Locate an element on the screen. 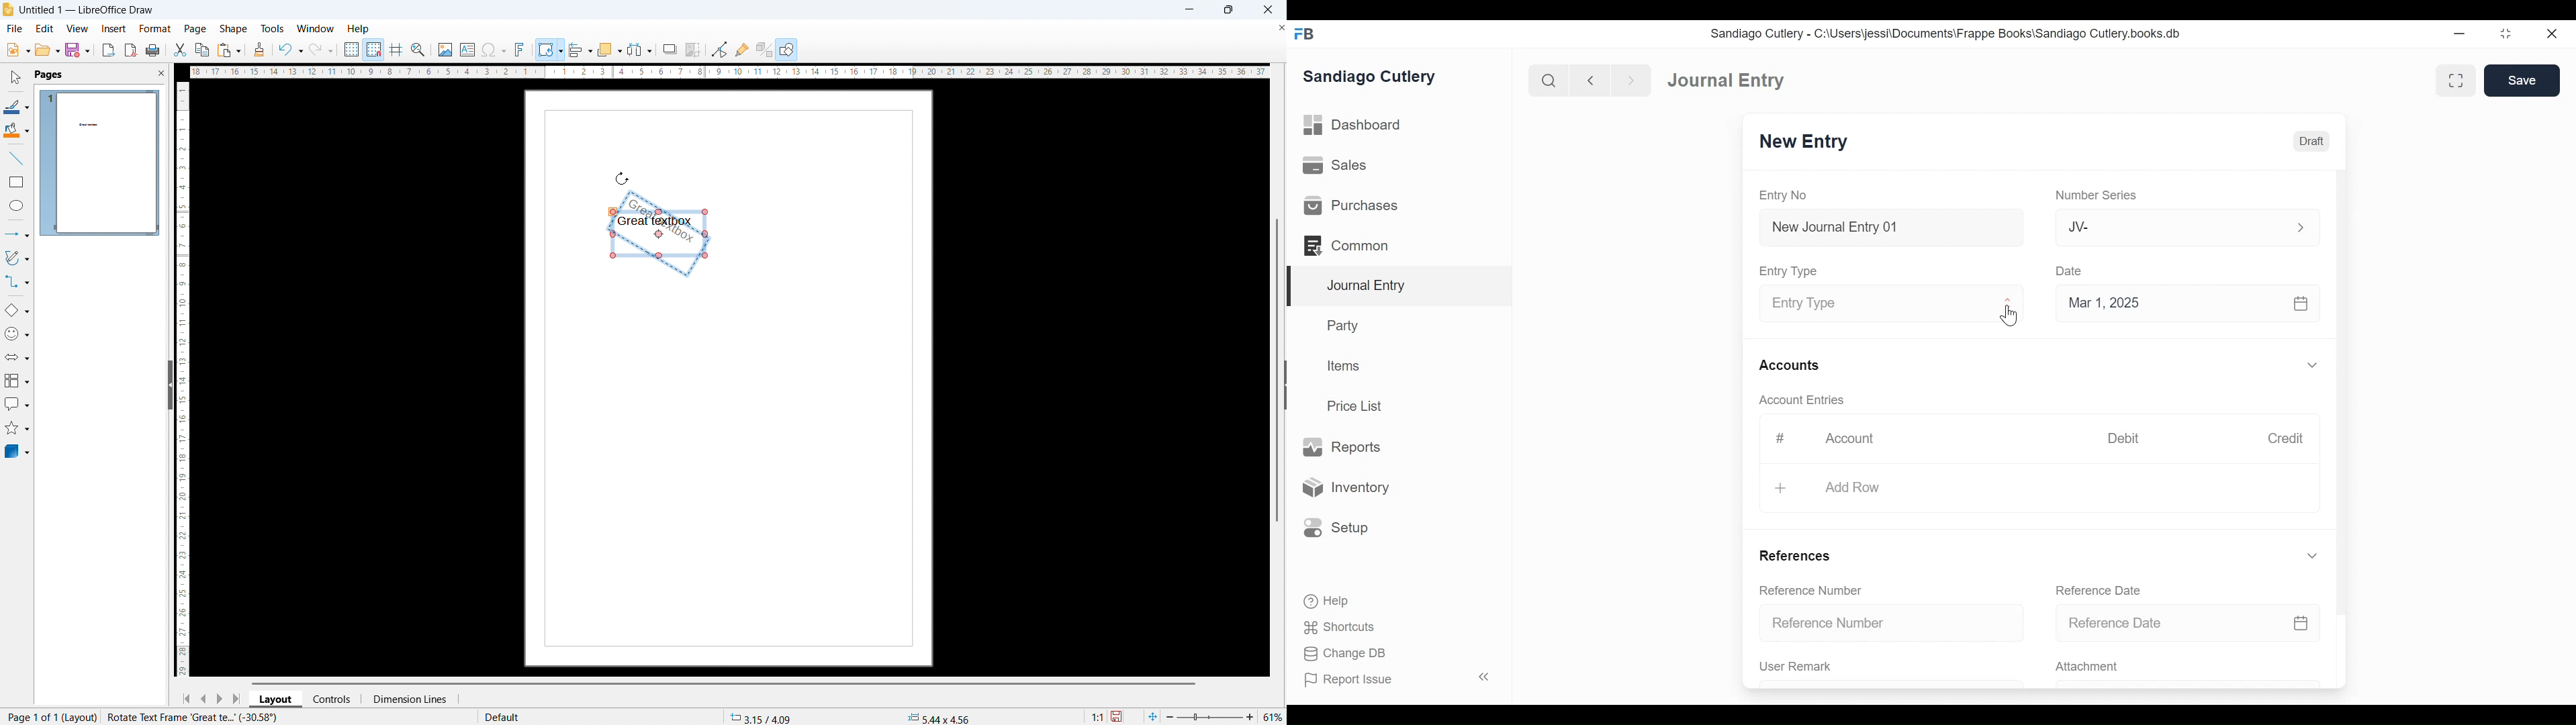 Image resolution: width=2576 pixels, height=728 pixels. Sandiago Cutlery is located at coordinates (1377, 78).